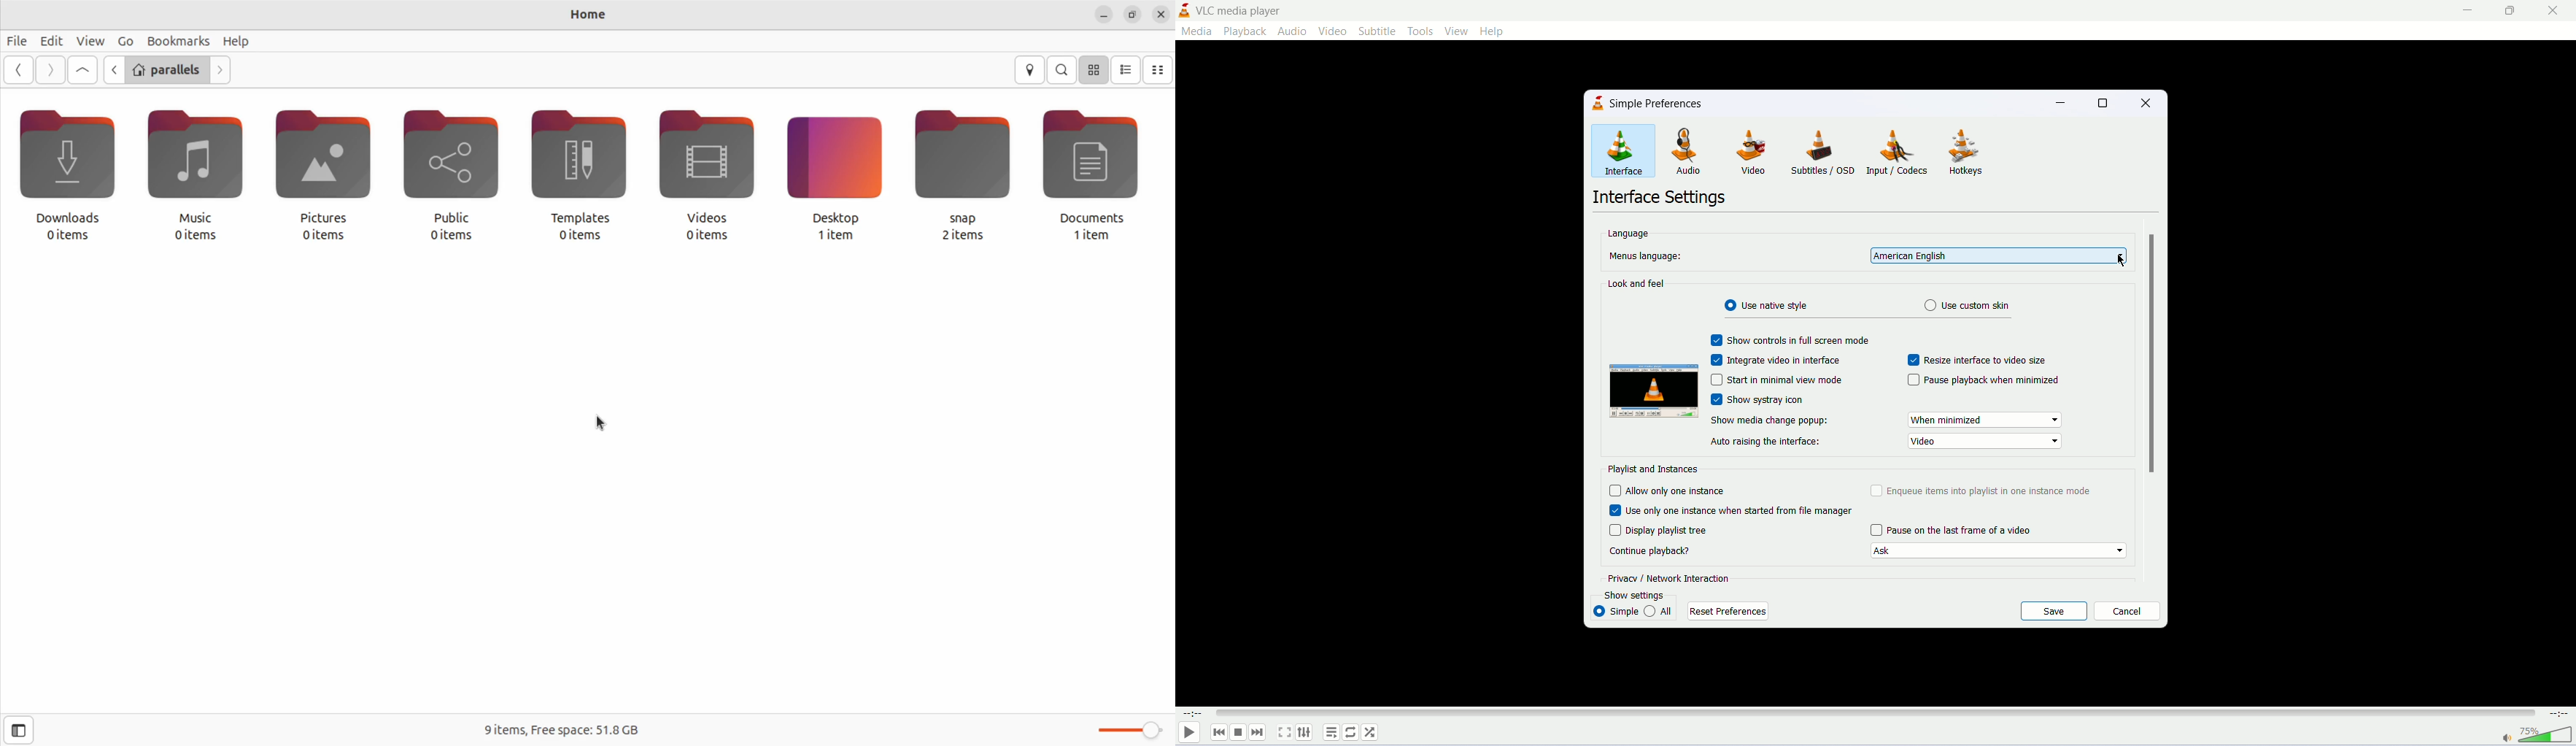  I want to click on look and feel, so click(1637, 283).